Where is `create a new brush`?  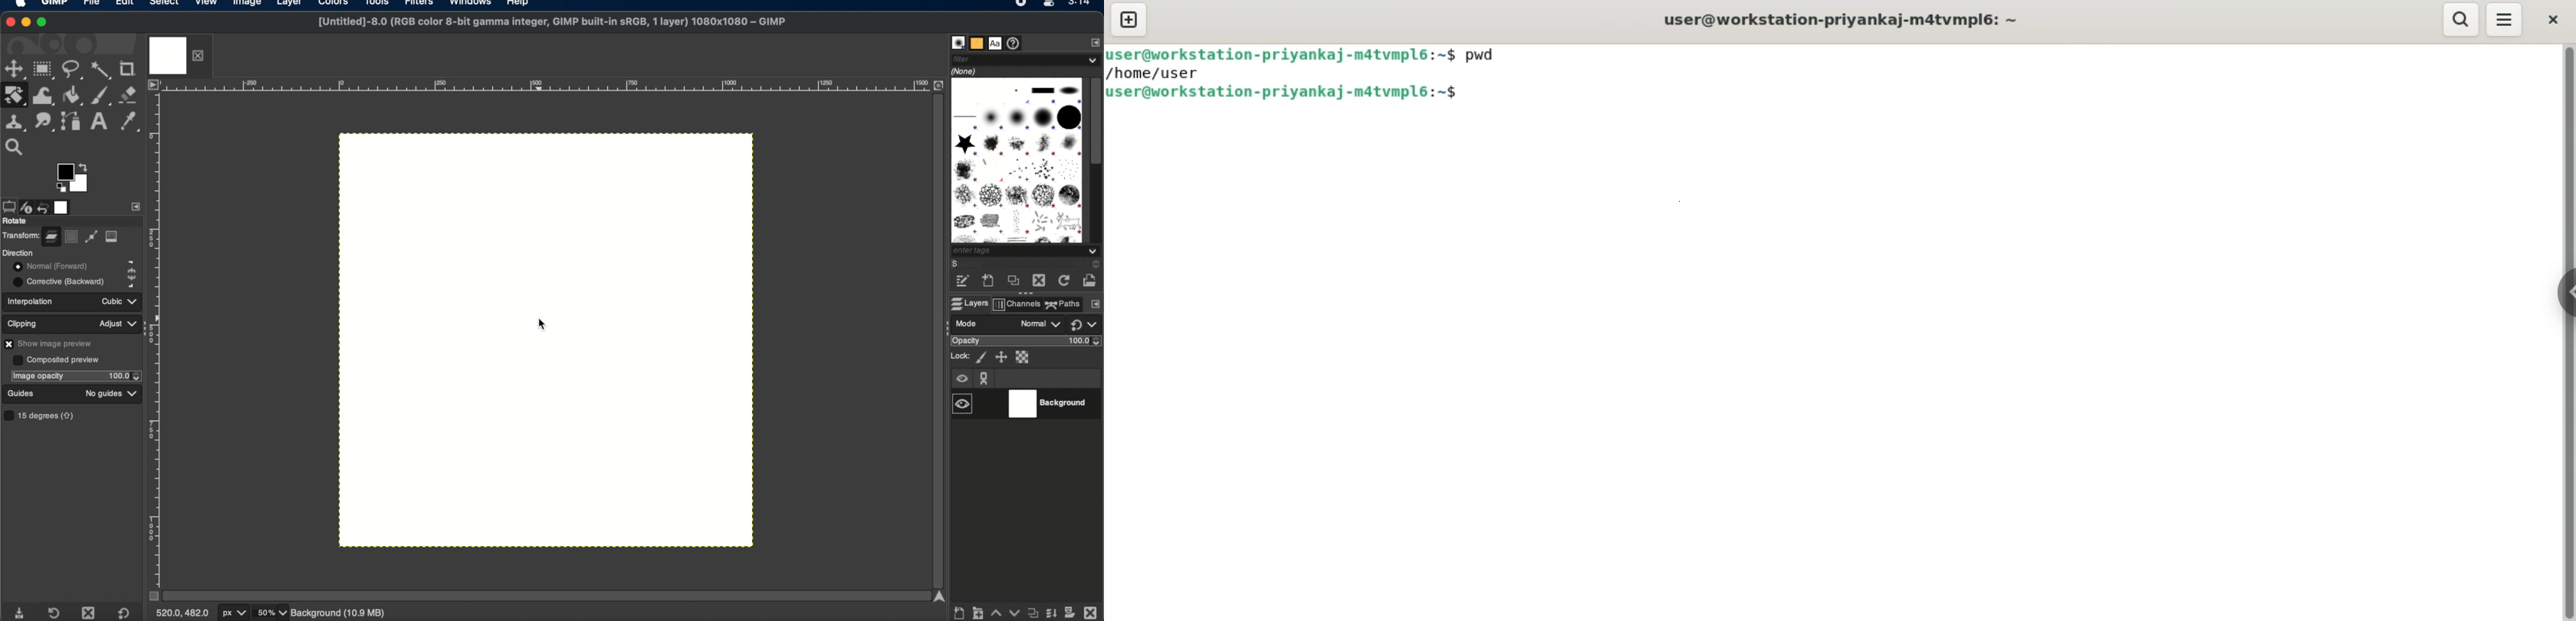 create a new brush is located at coordinates (988, 282).